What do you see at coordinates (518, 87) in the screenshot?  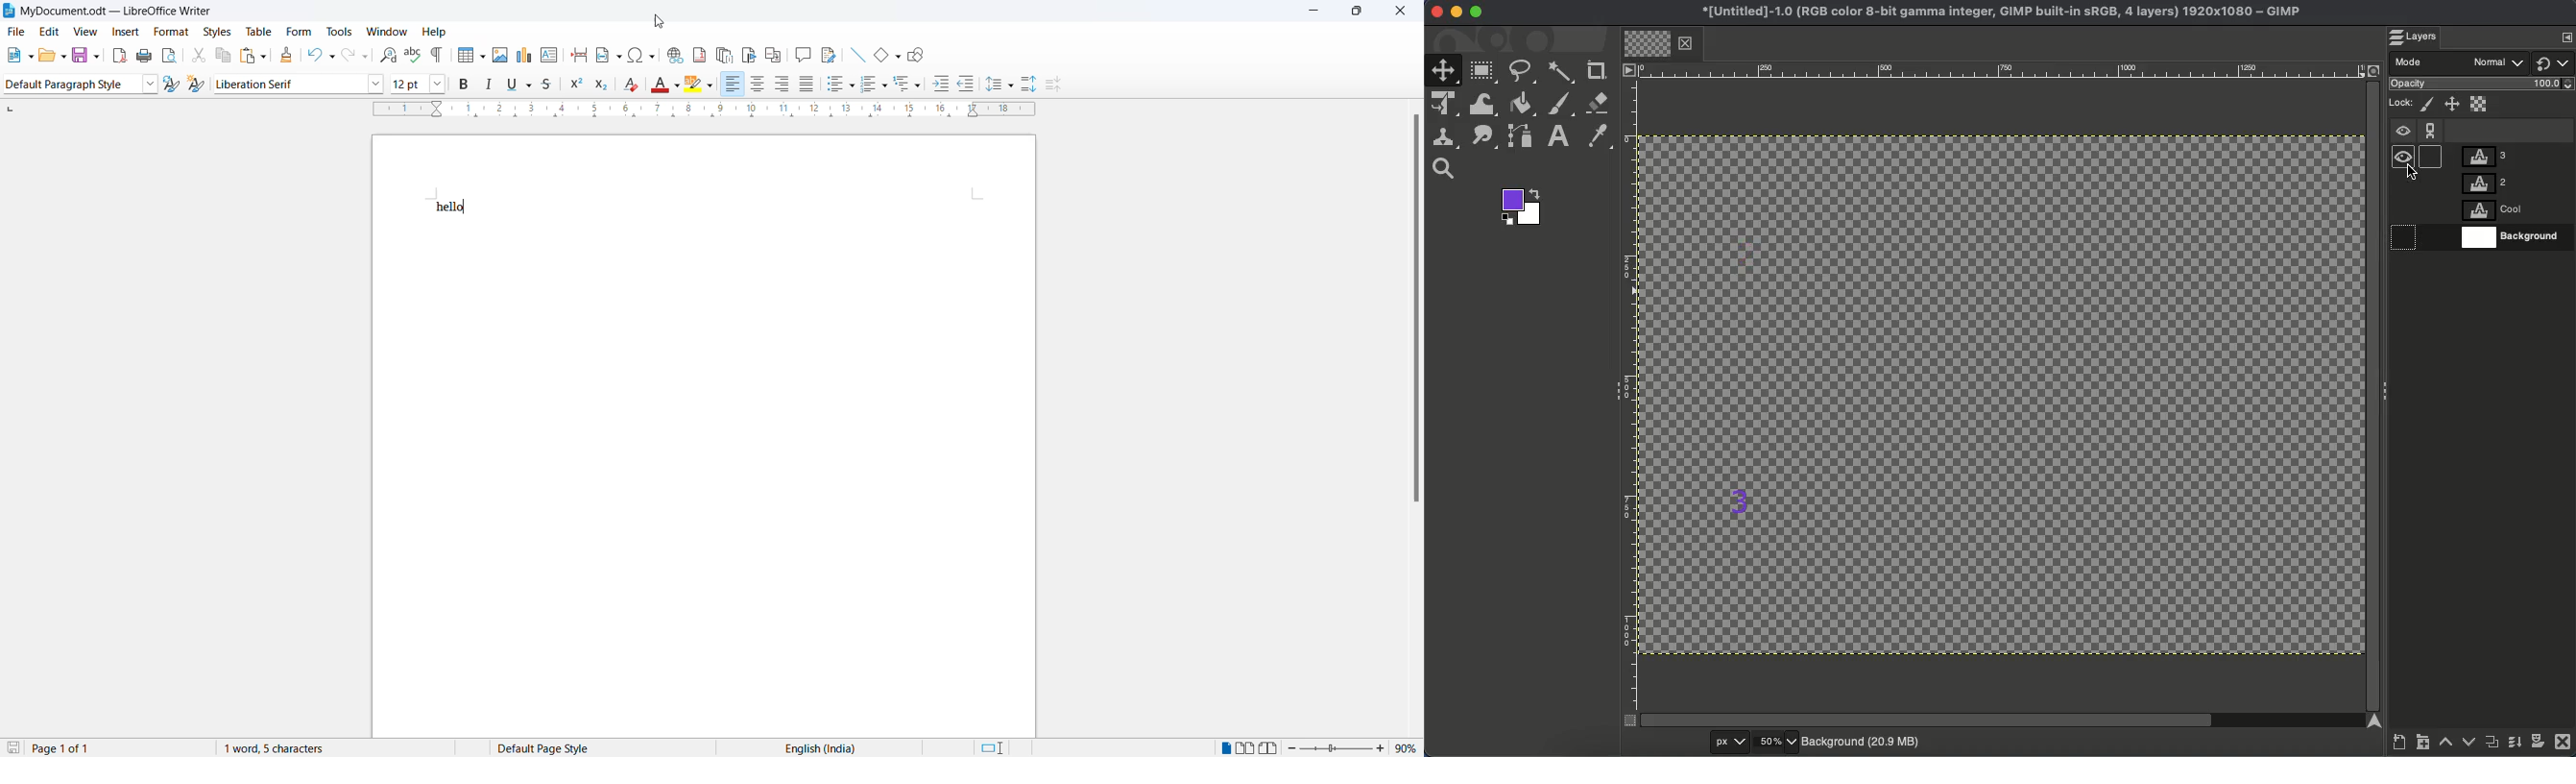 I see `Underline` at bounding box center [518, 87].